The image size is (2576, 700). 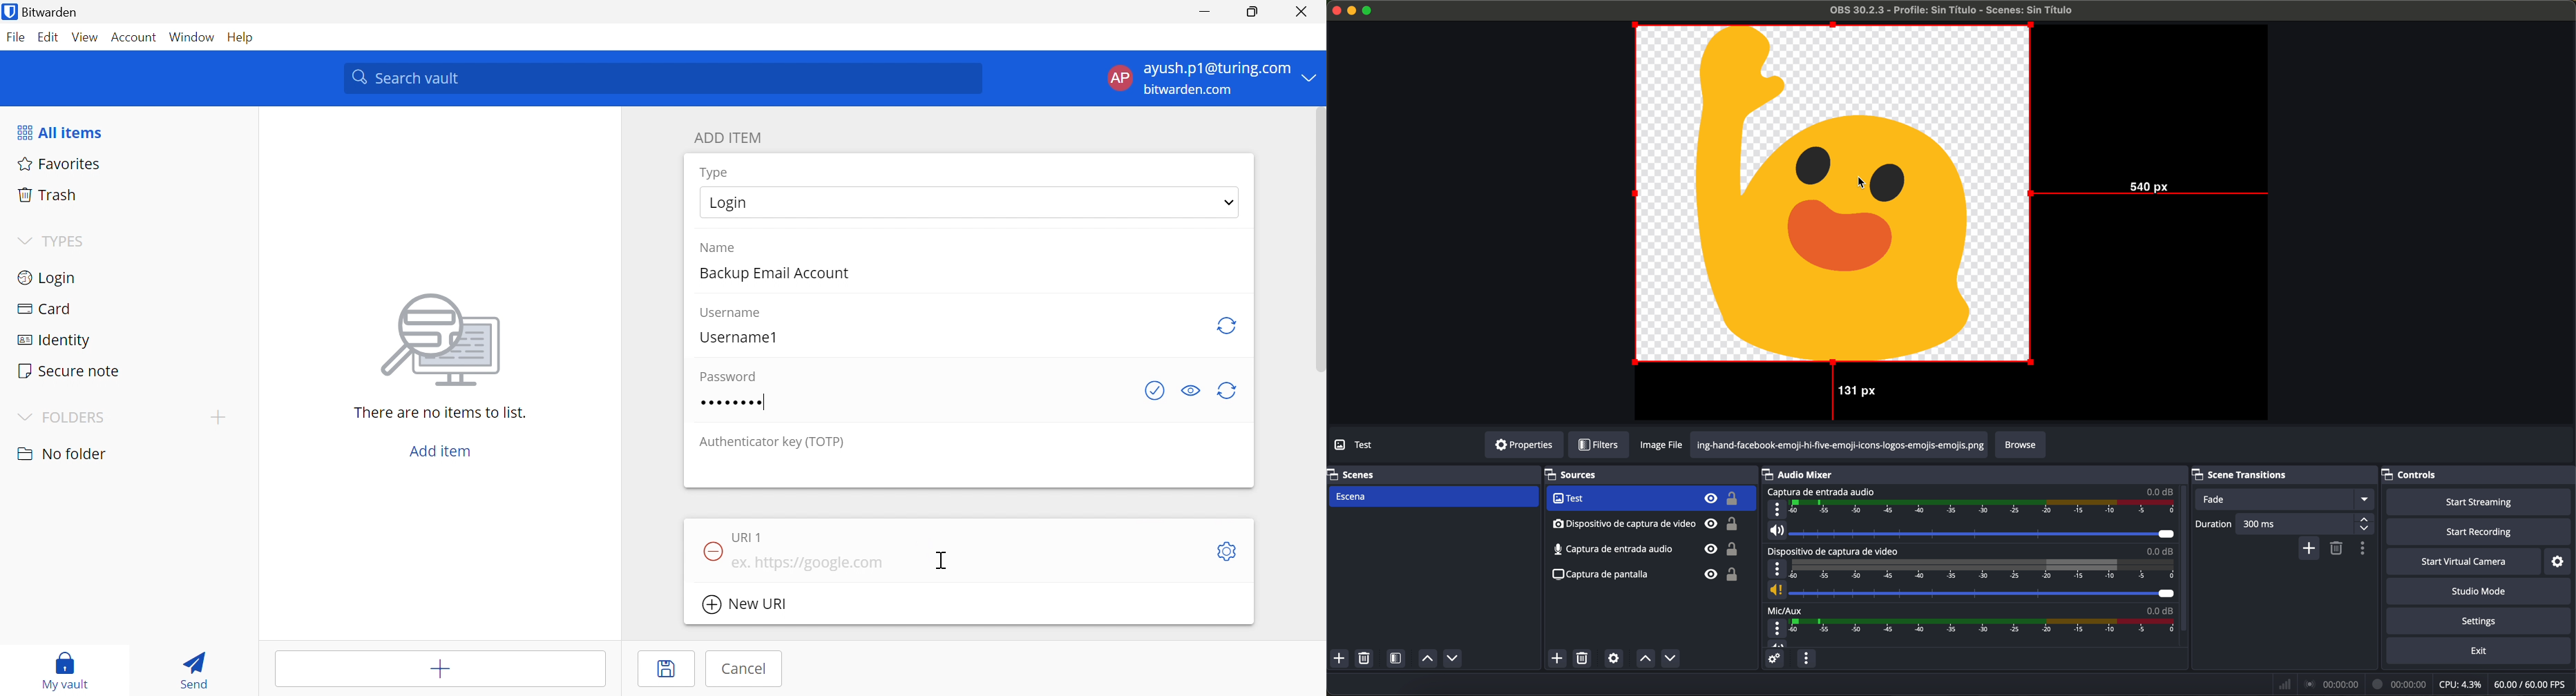 What do you see at coordinates (1598, 445) in the screenshot?
I see `filters` at bounding box center [1598, 445].